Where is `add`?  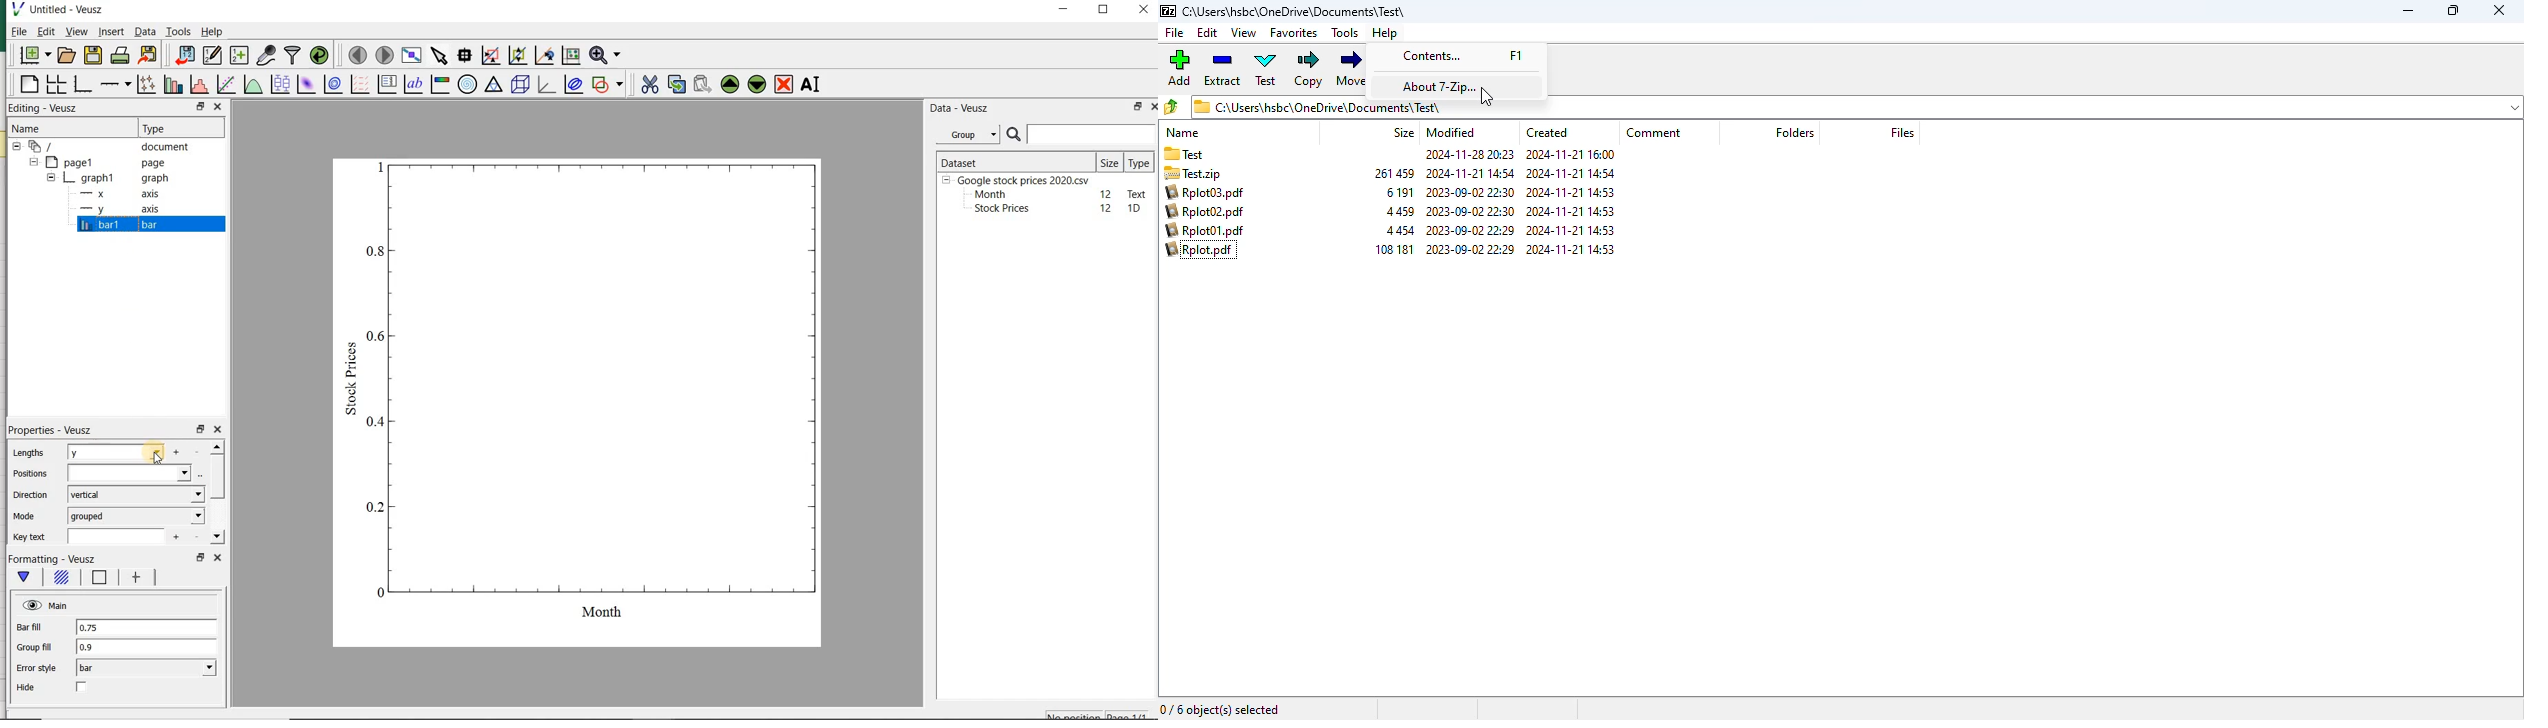 add is located at coordinates (1180, 67).